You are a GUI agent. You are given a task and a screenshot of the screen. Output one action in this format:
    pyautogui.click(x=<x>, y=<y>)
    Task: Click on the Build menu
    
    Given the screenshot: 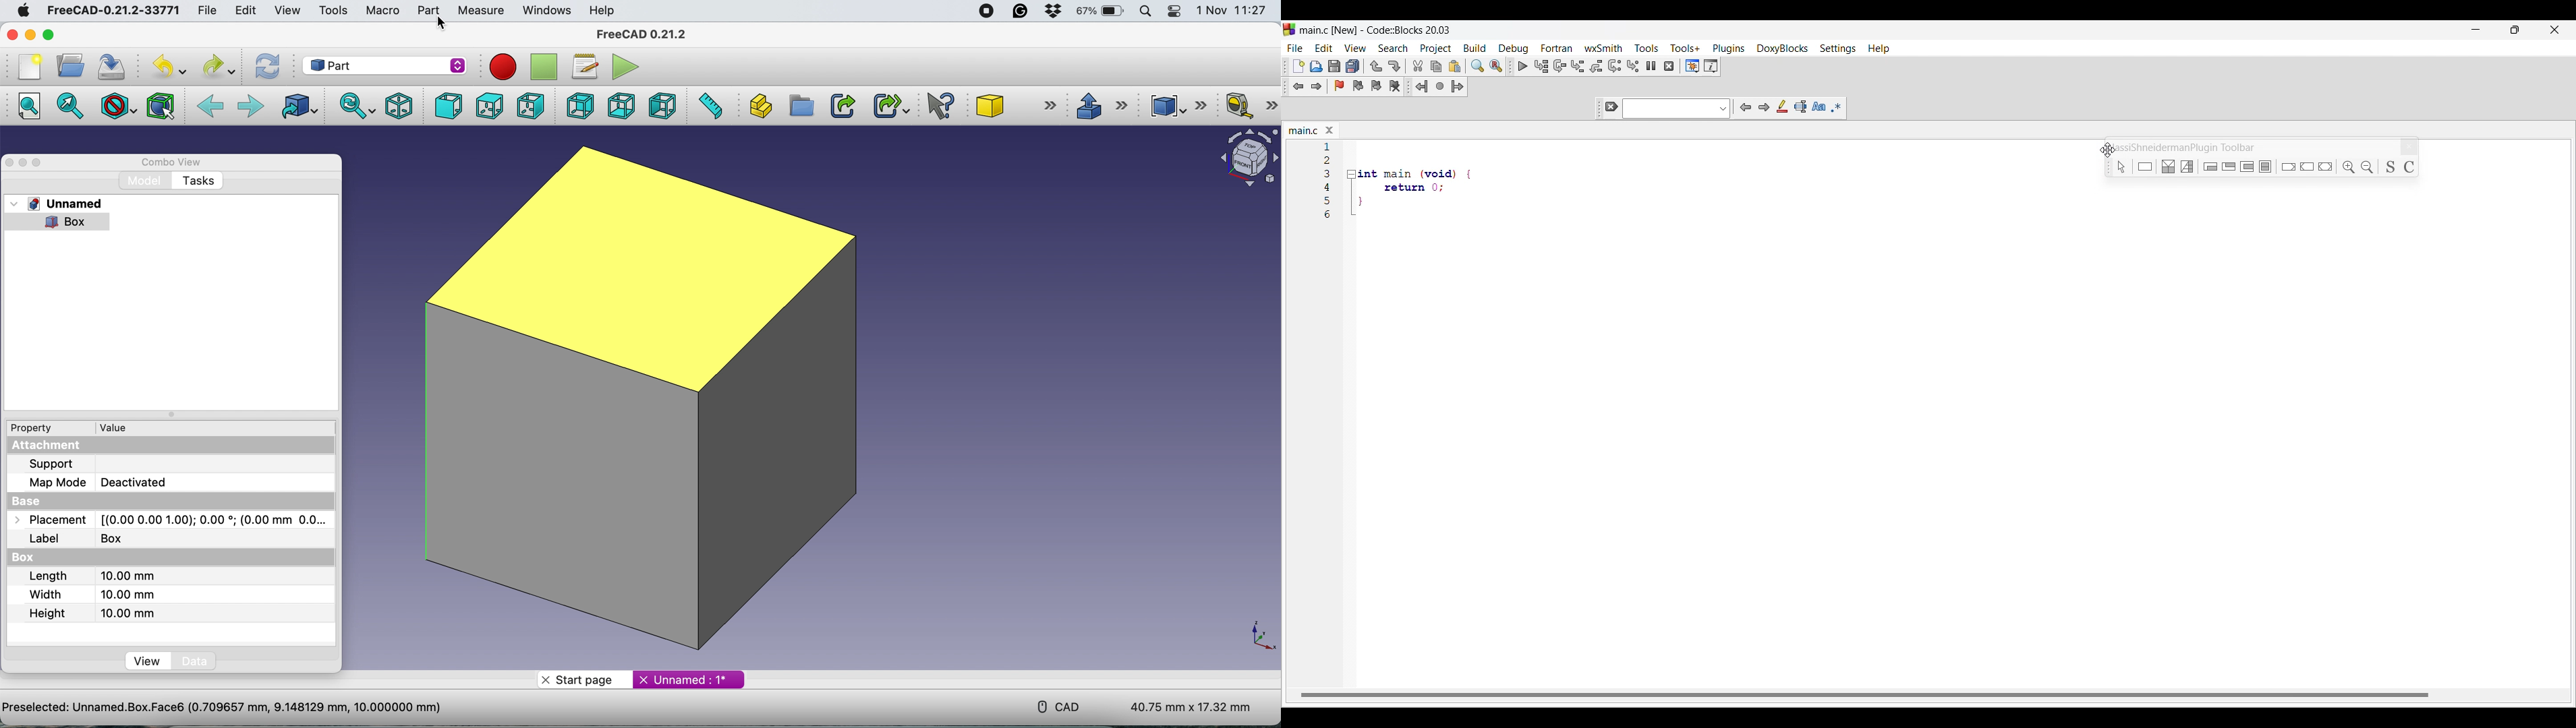 What is the action you would take?
    pyautogui.click(x=1475, y=48)
    